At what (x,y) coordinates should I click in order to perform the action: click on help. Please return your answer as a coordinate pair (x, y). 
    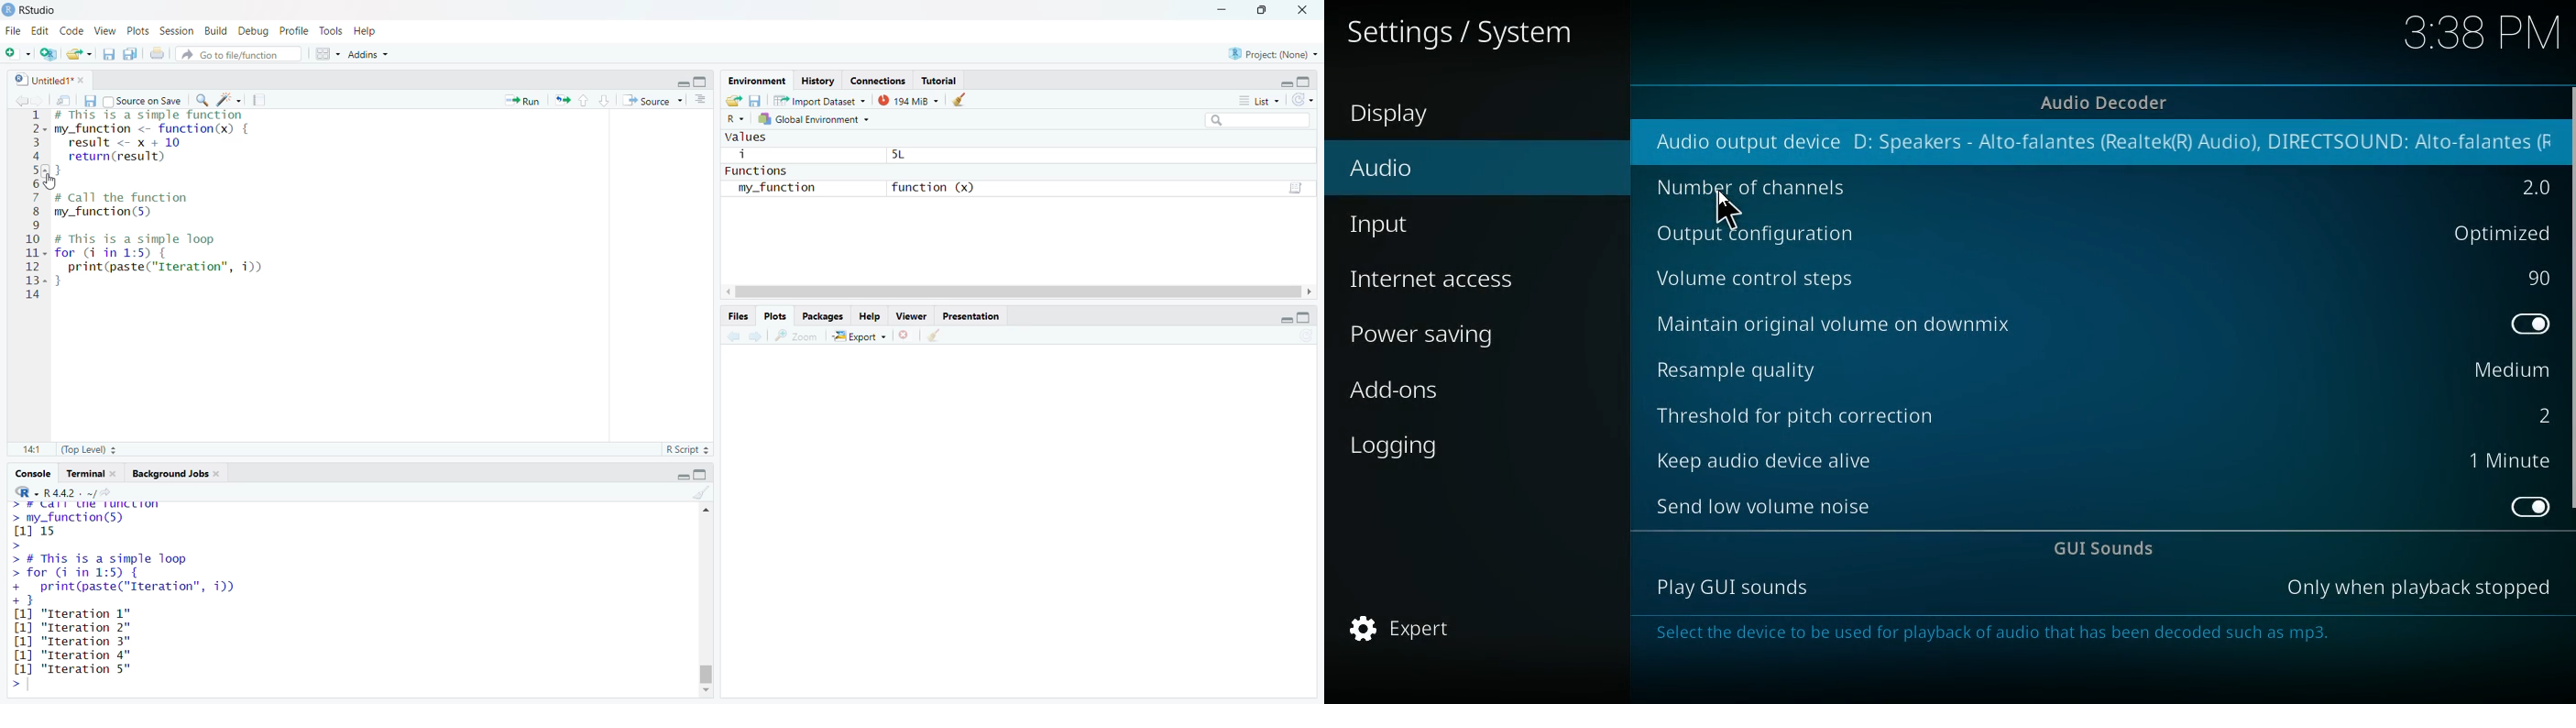
    Looking at the image, I should click on (370, 30).